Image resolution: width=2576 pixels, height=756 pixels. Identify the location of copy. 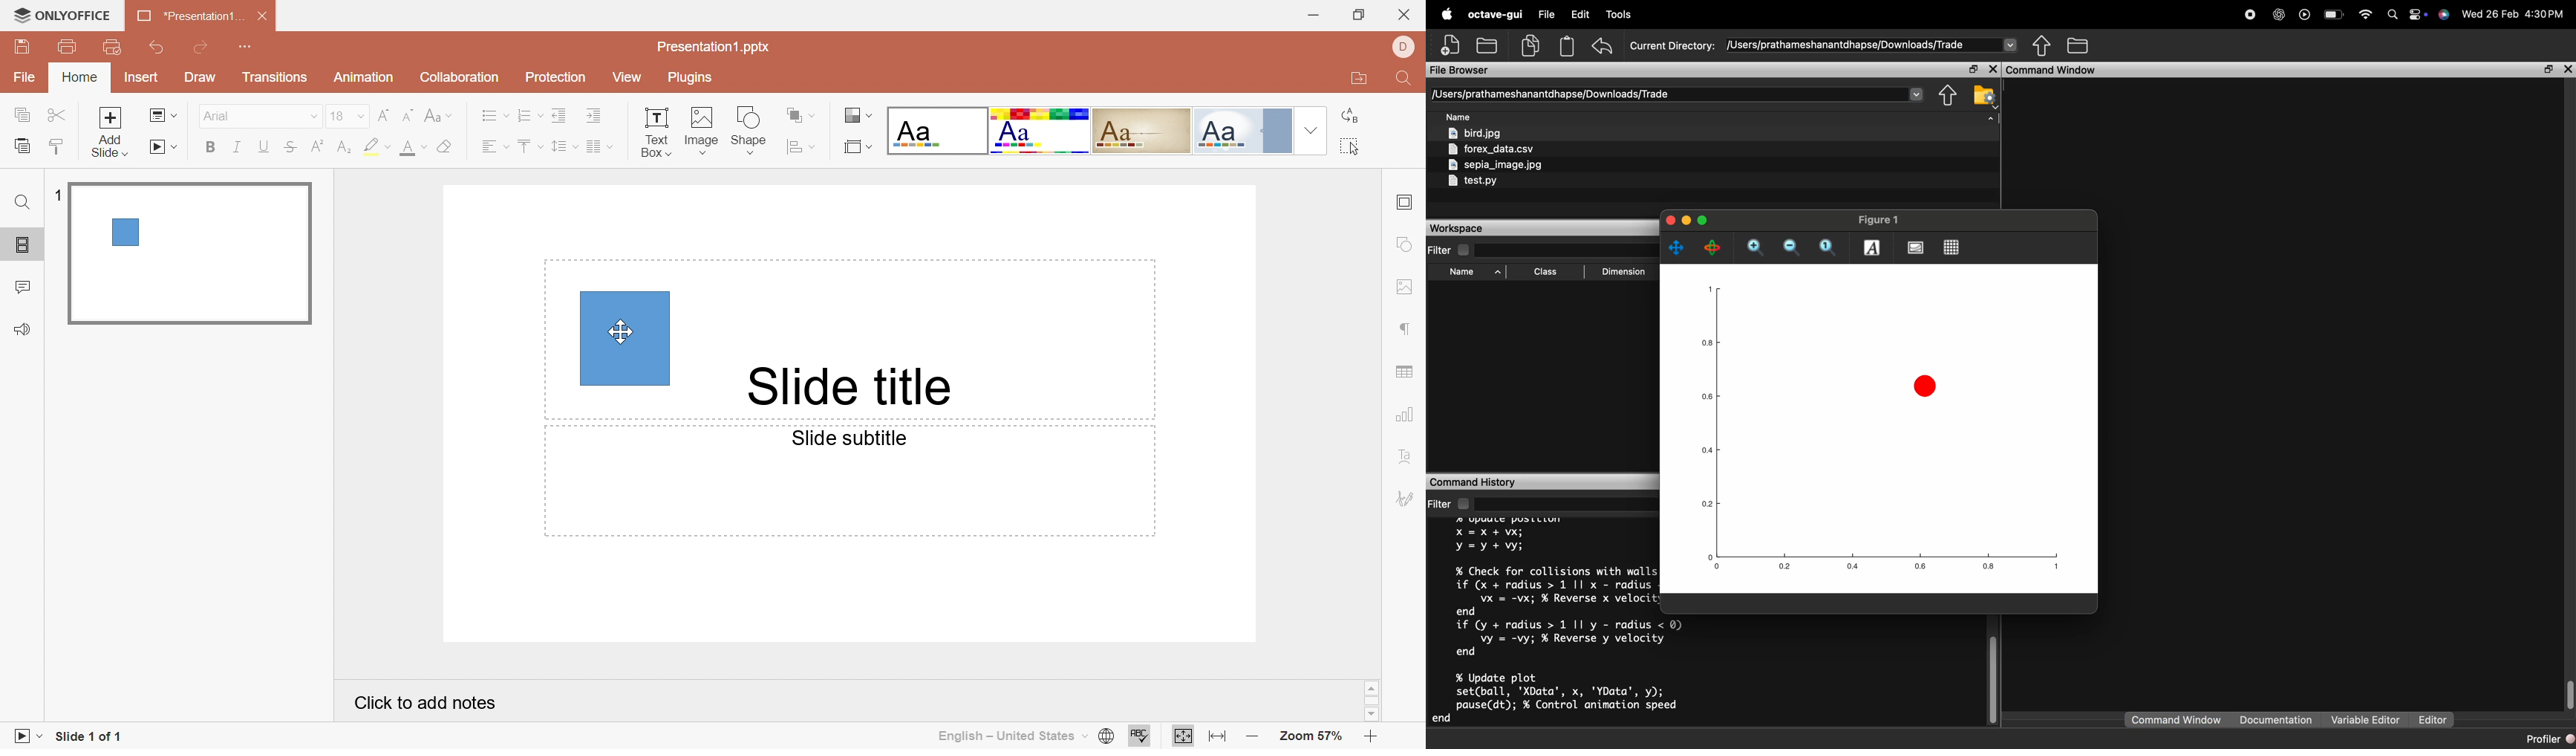
(1531, 45).